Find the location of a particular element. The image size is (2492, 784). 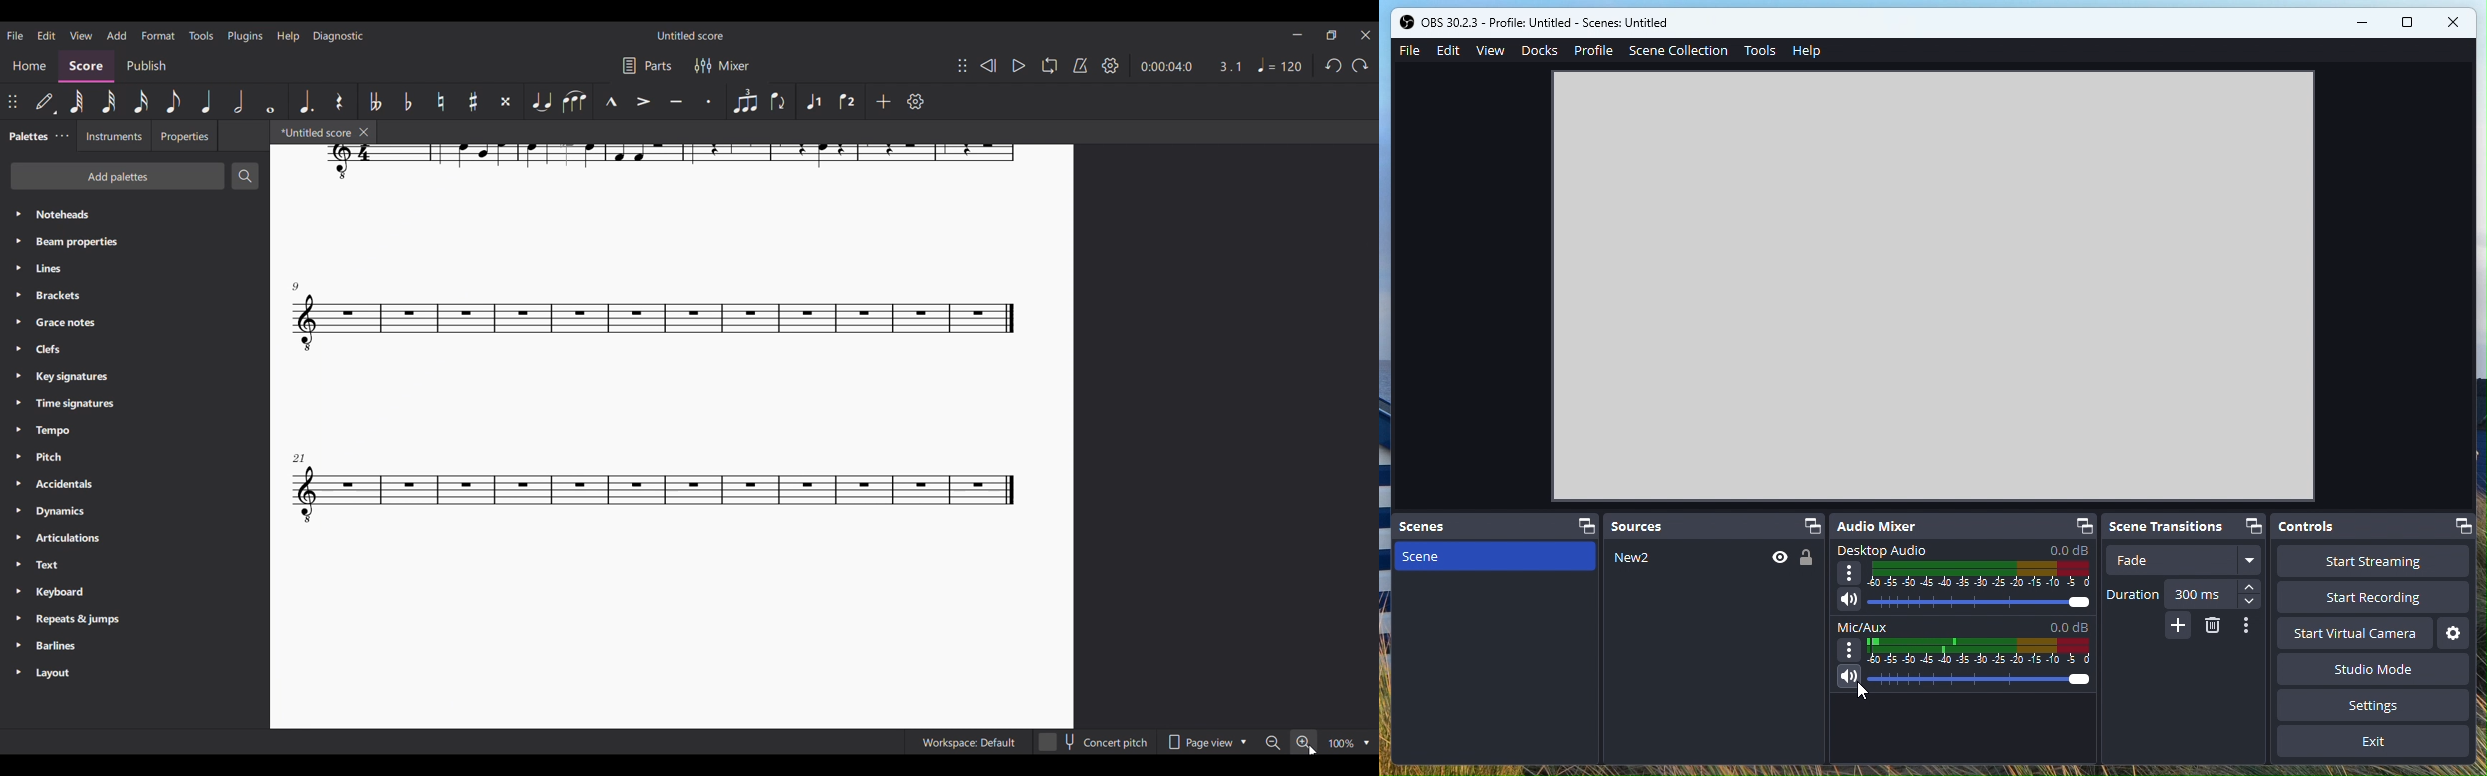

Diagnostic menu is located at coordinates (338, 37).